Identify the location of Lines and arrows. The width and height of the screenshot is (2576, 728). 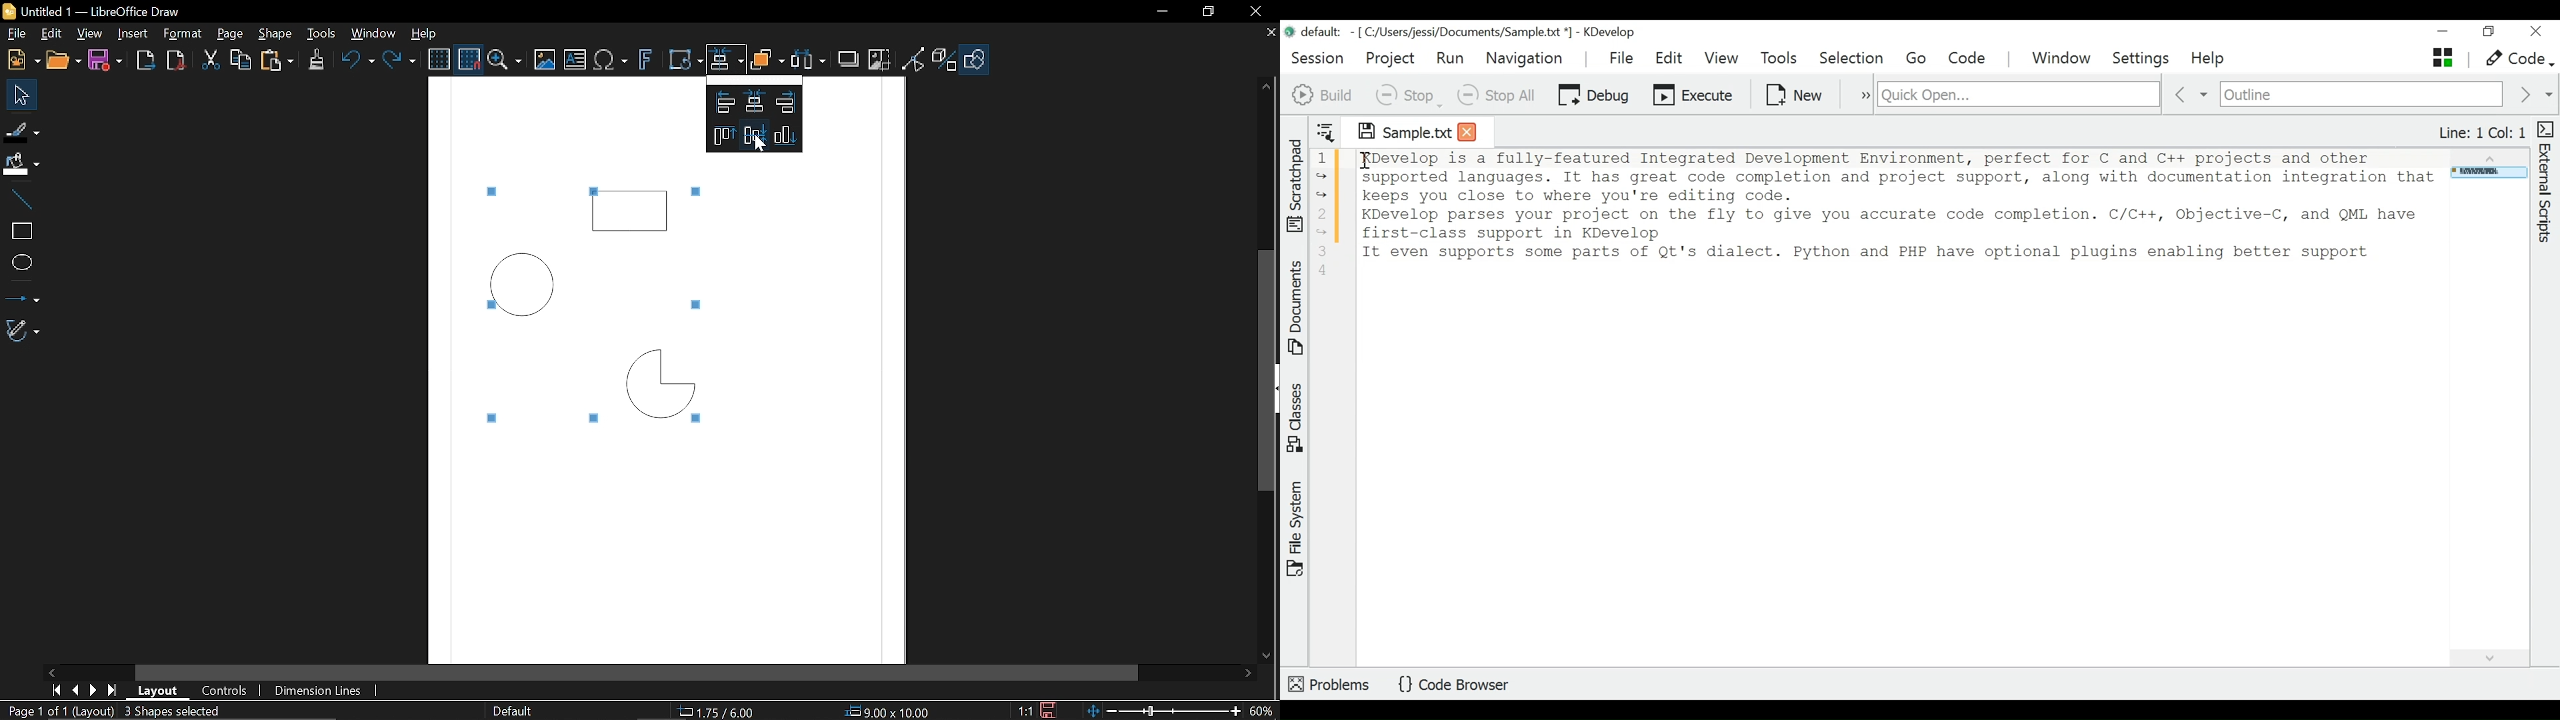
(22, 297).